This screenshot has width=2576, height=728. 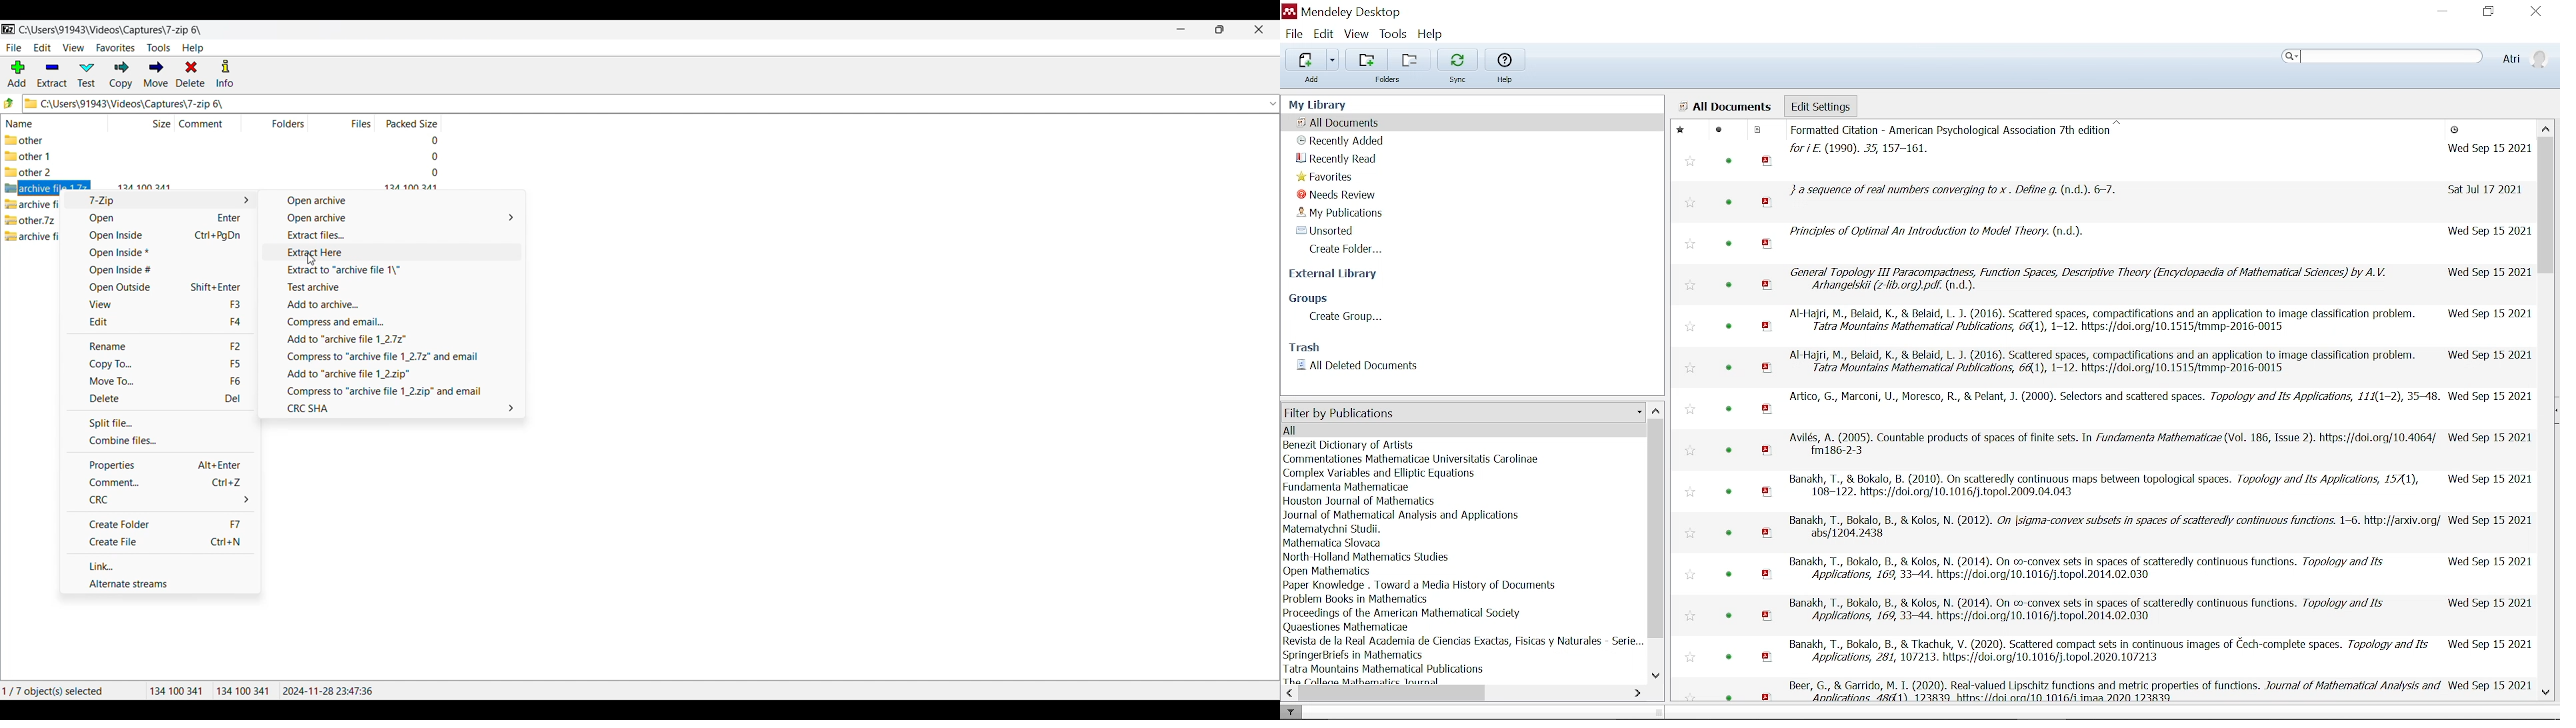 What do you see at coordinates (1401, 515) in the screenshot?
I see `author` at bounding box center [1401, 515].